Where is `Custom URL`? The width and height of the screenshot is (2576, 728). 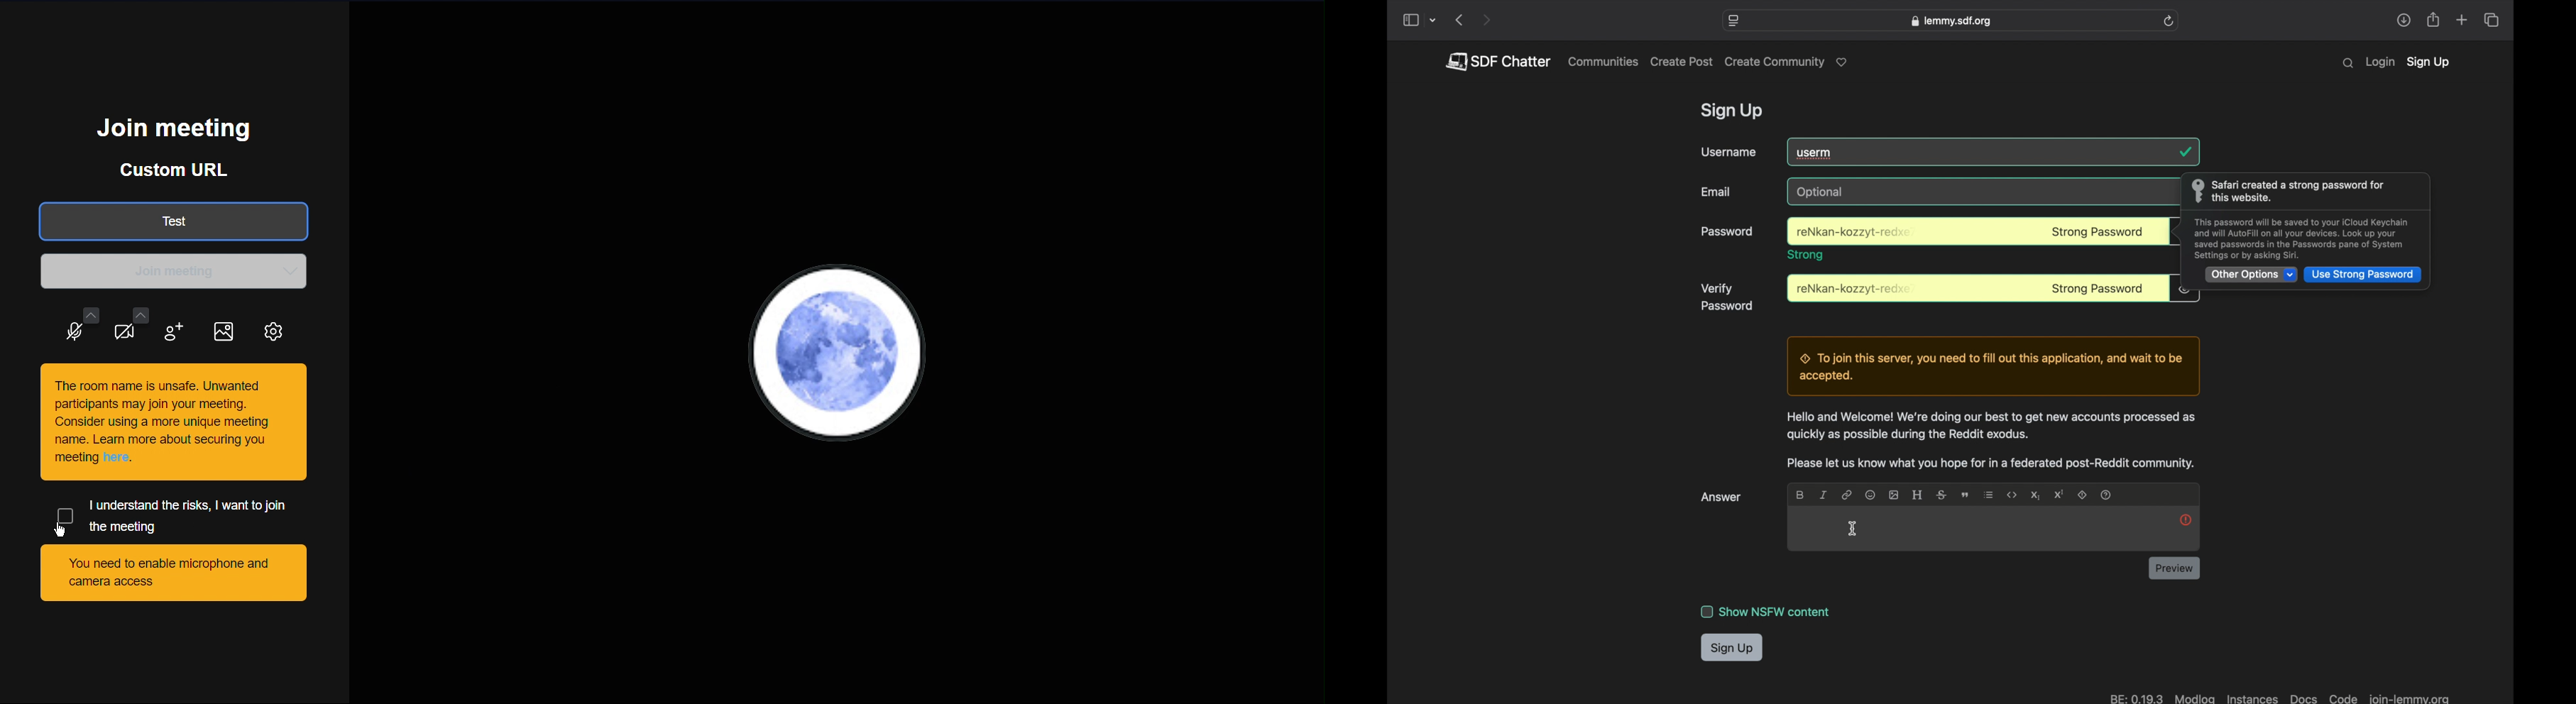
Custom URL is located at coordinates (176, 170).